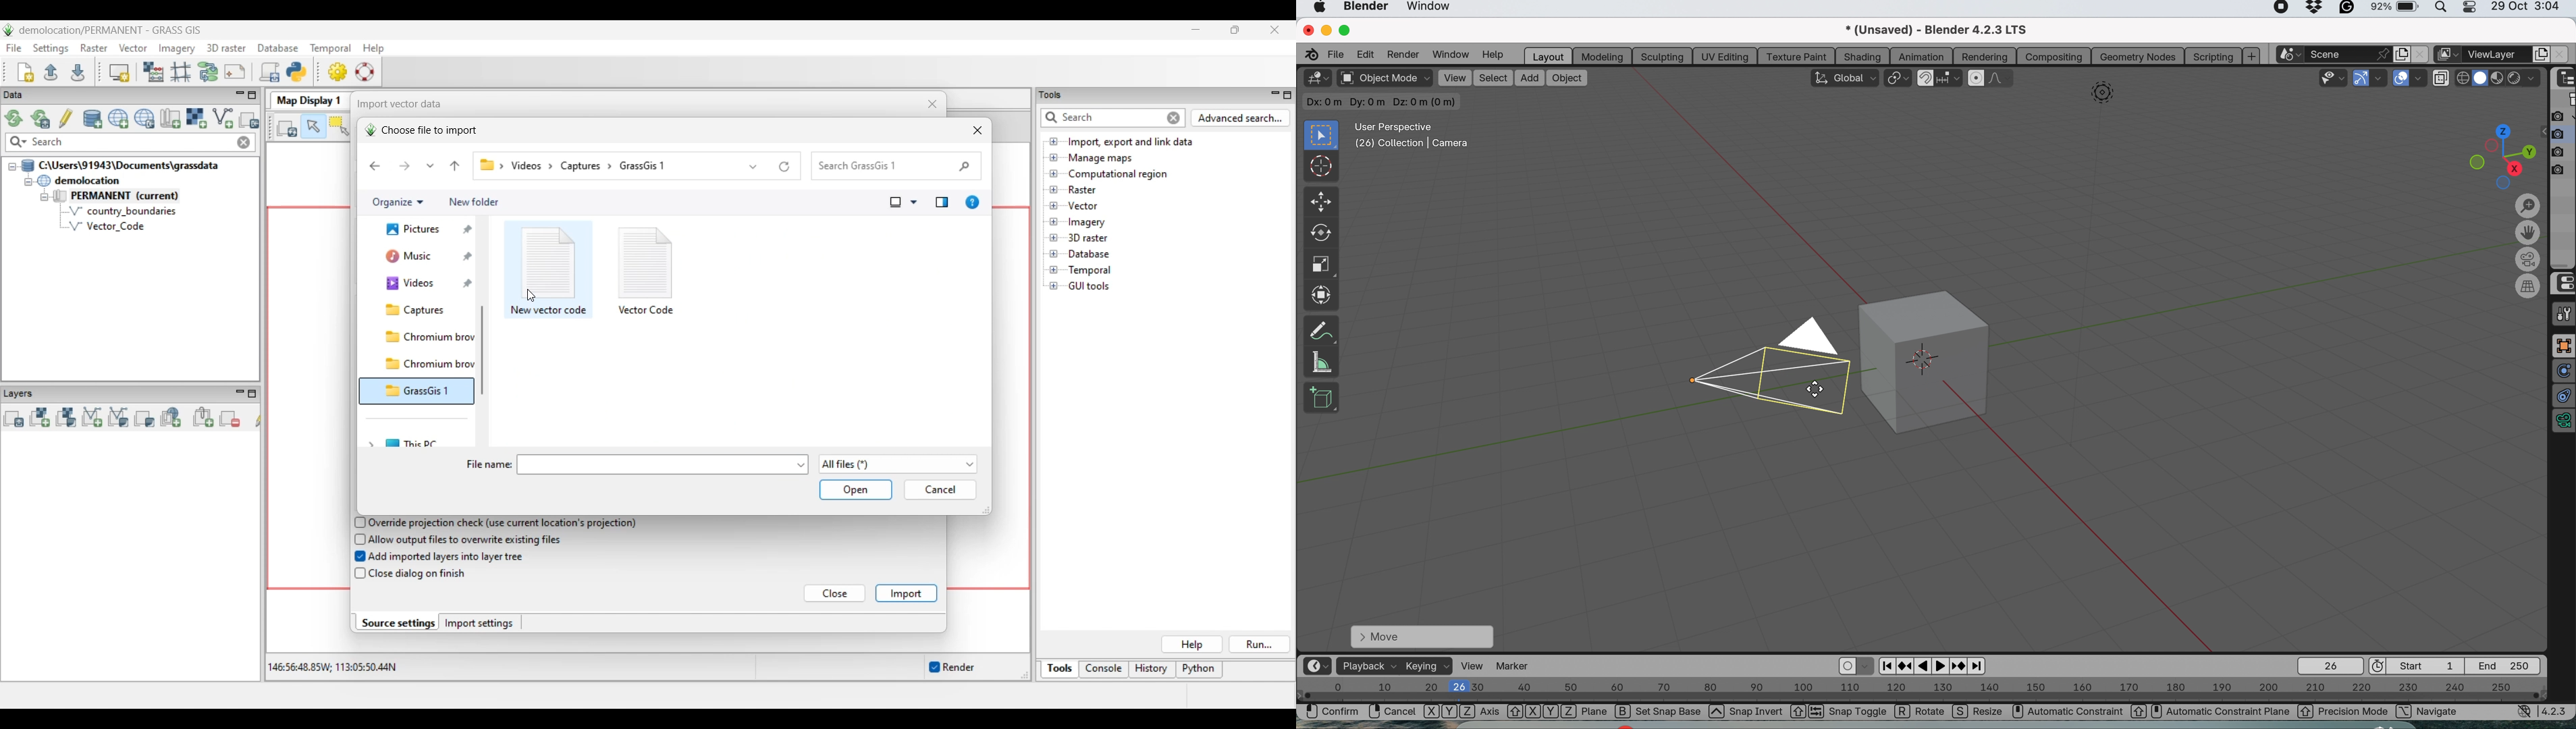 The height and width of the screenshot is (756, 2576). I want to click on solid display, so click(2464, 75).